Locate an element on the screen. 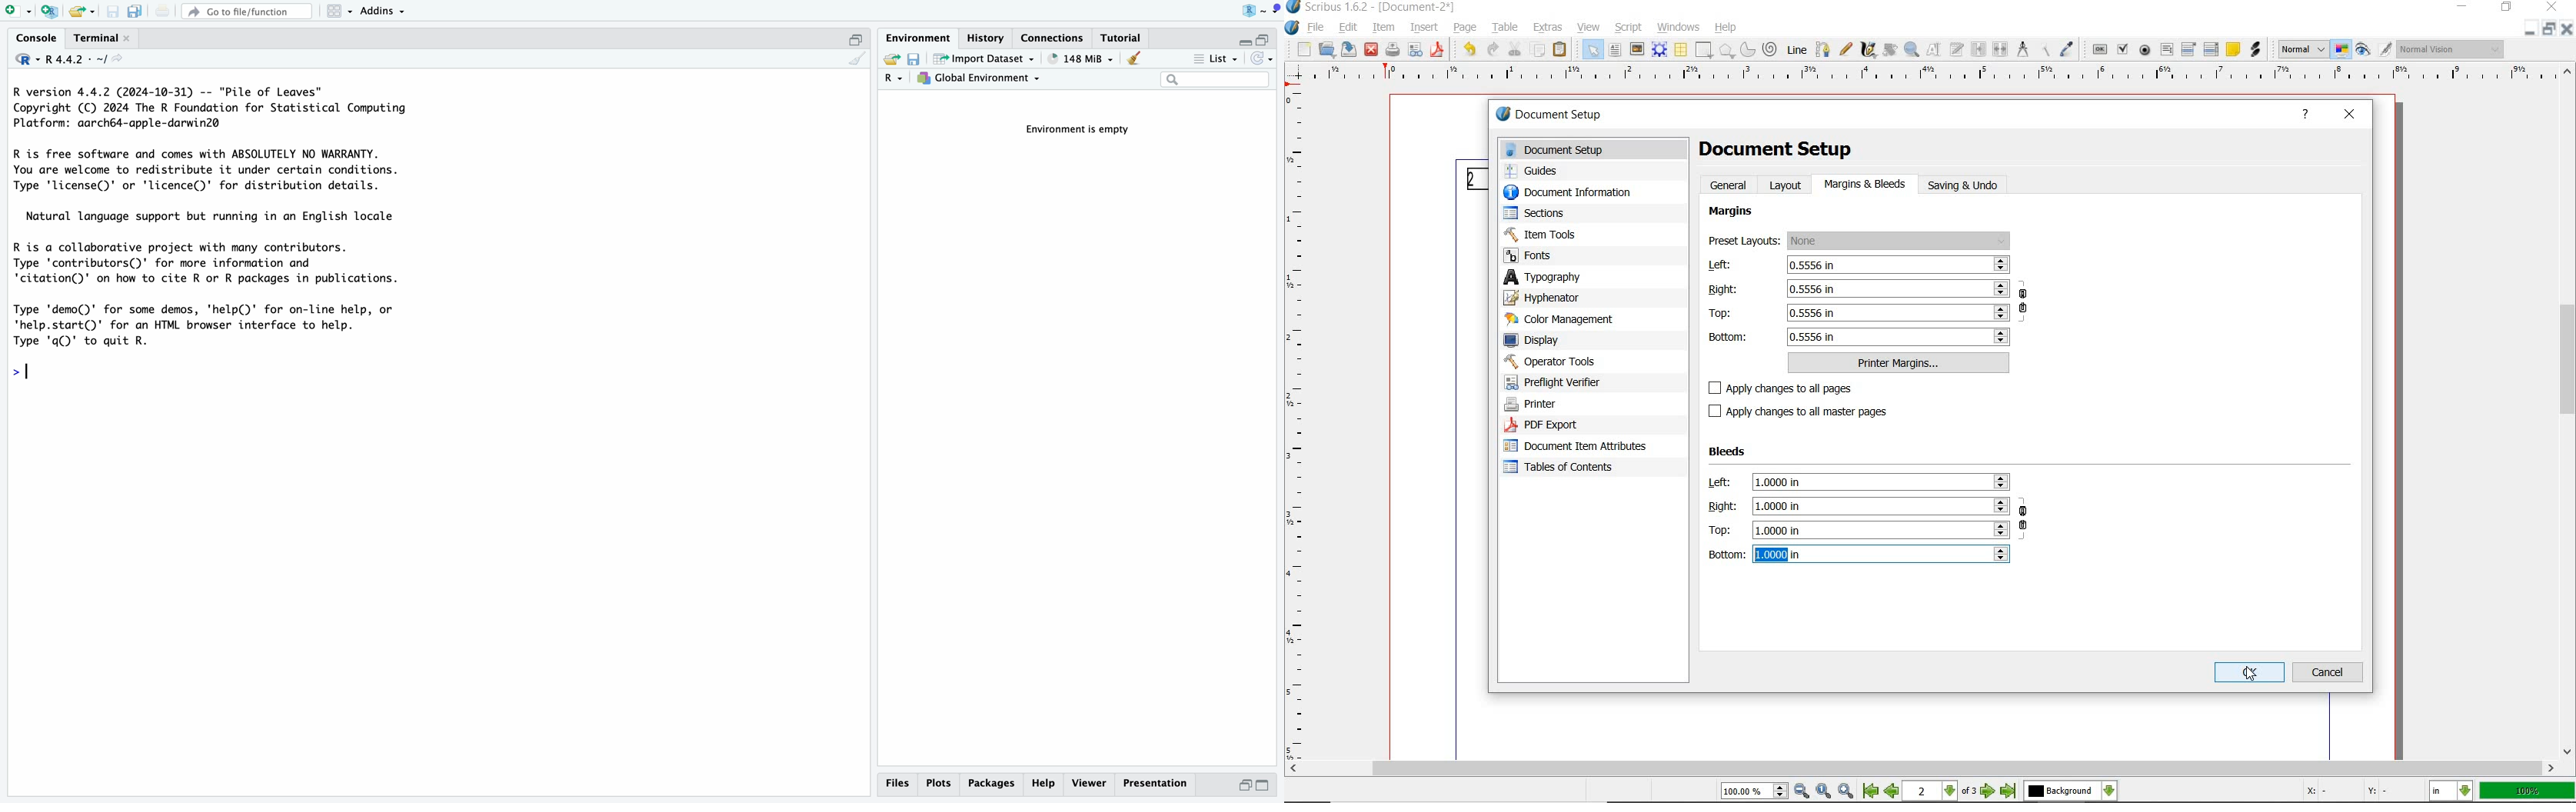 The width and height of the screenshot is (2576, 812). print is located at coordinates (1391, 49).